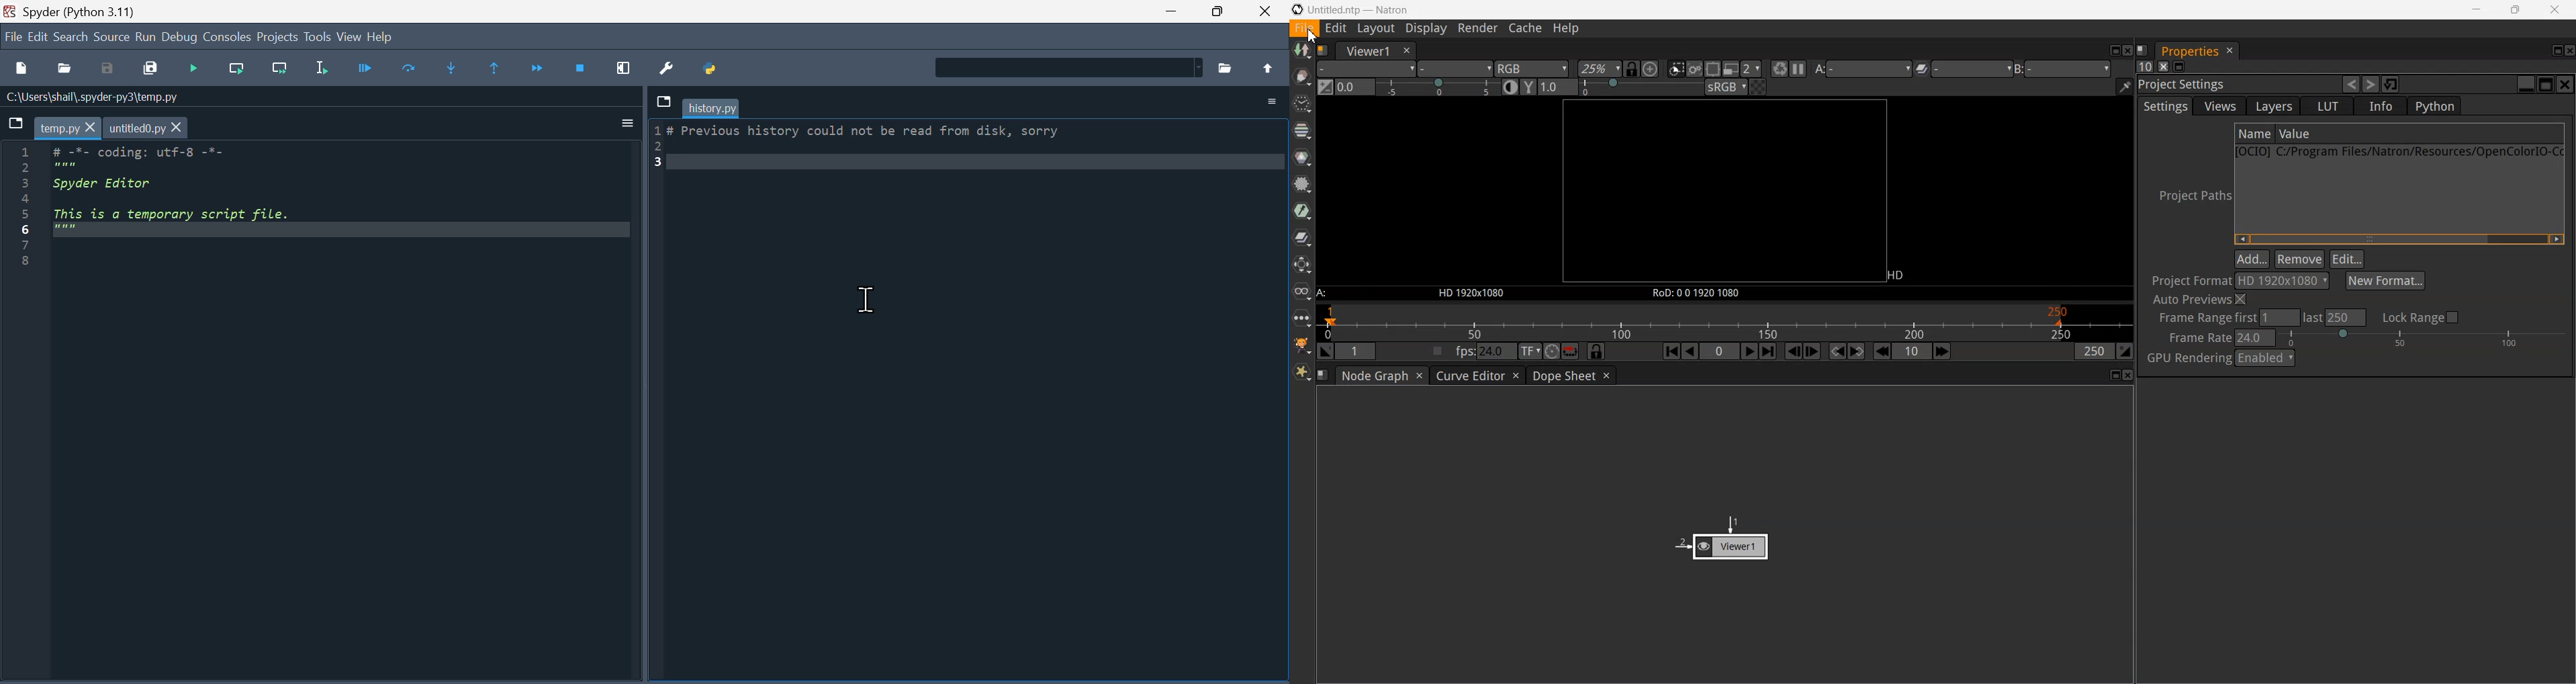  What do you see at coordinates (455, 68) in the screenshot?
I see `Step into function` at bounding box center [455, 68].